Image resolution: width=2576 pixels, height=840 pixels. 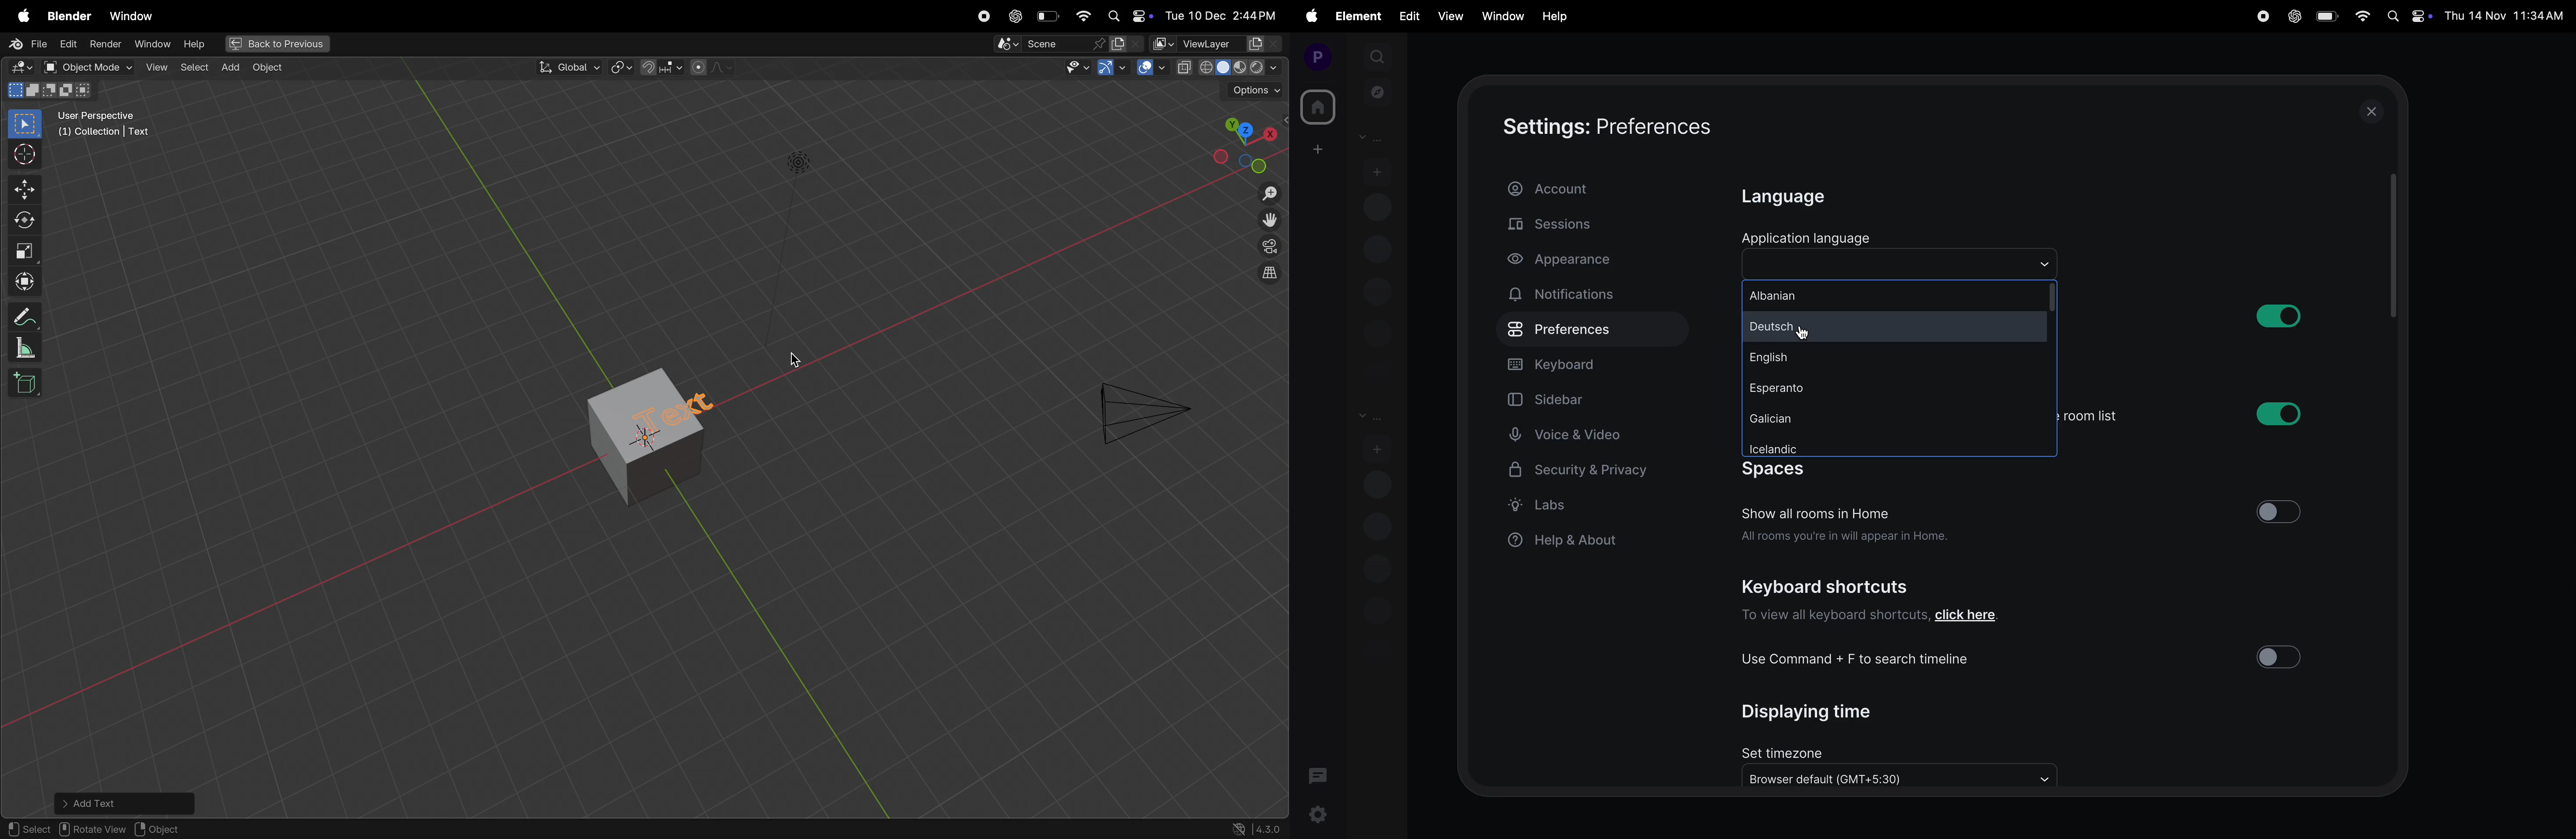 I want to click on display mode, so click(x=1127, y=44).